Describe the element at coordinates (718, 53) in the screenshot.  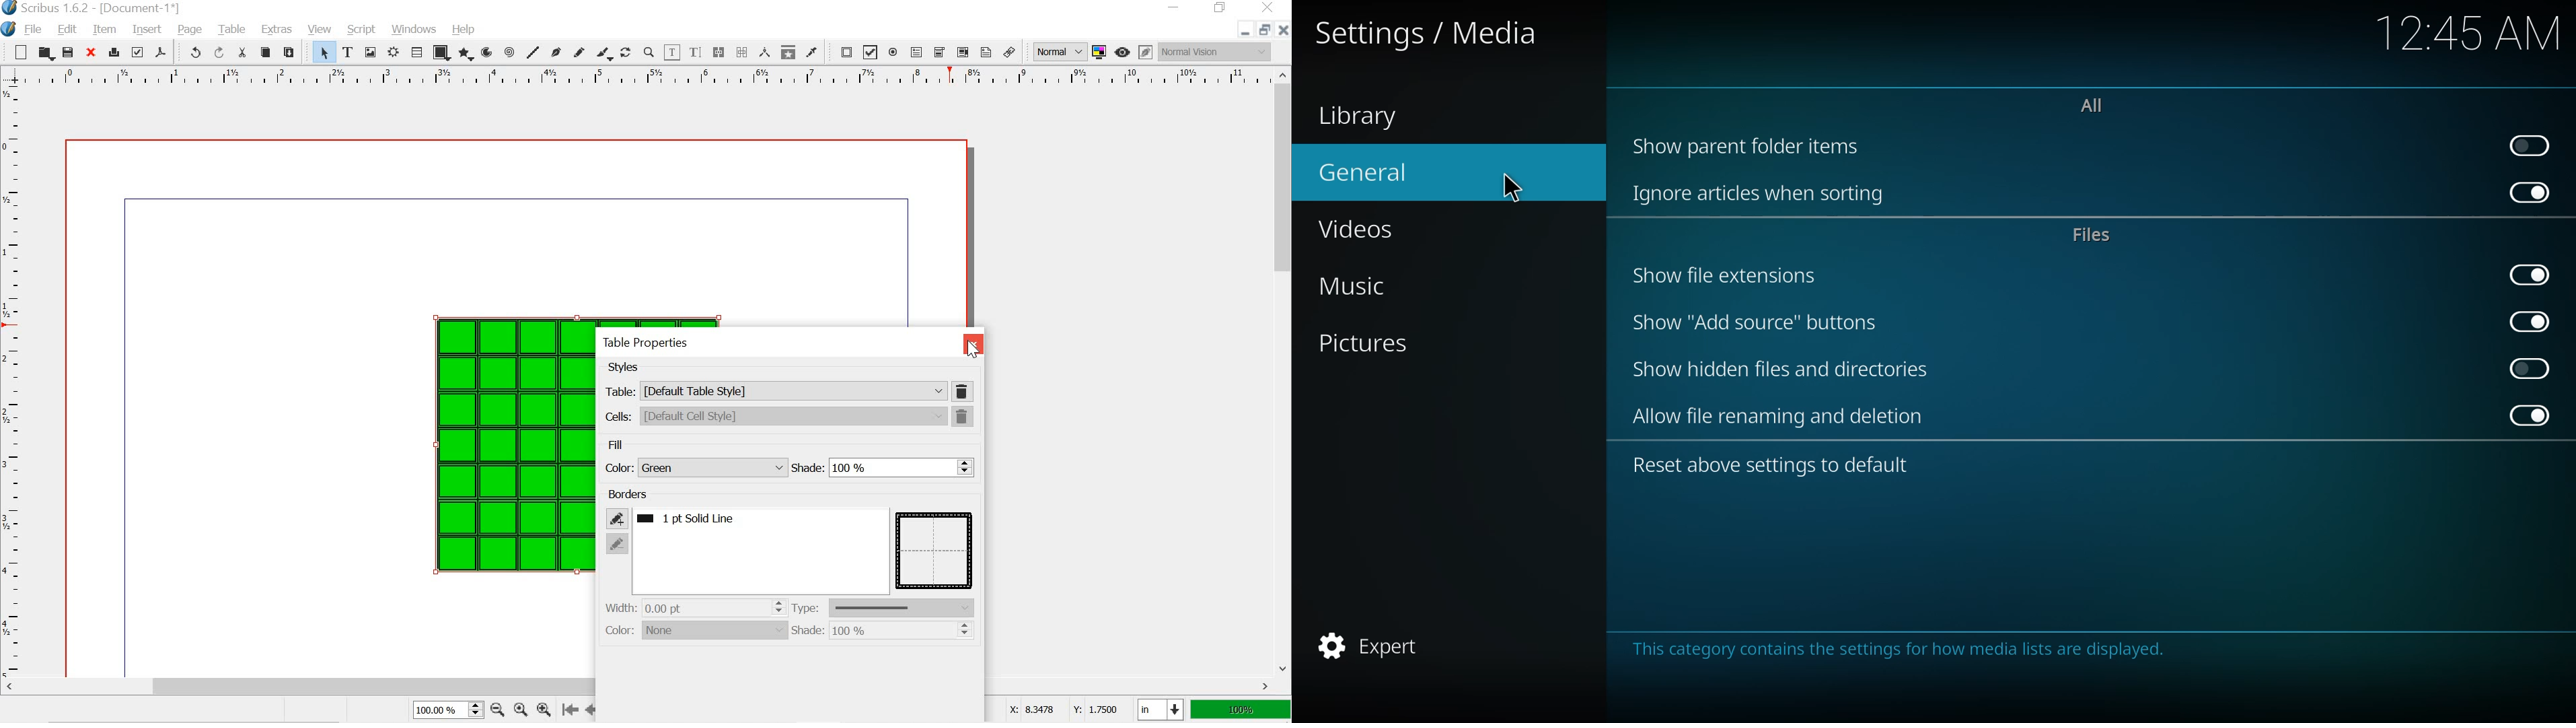
I see `link text frames` at that location.